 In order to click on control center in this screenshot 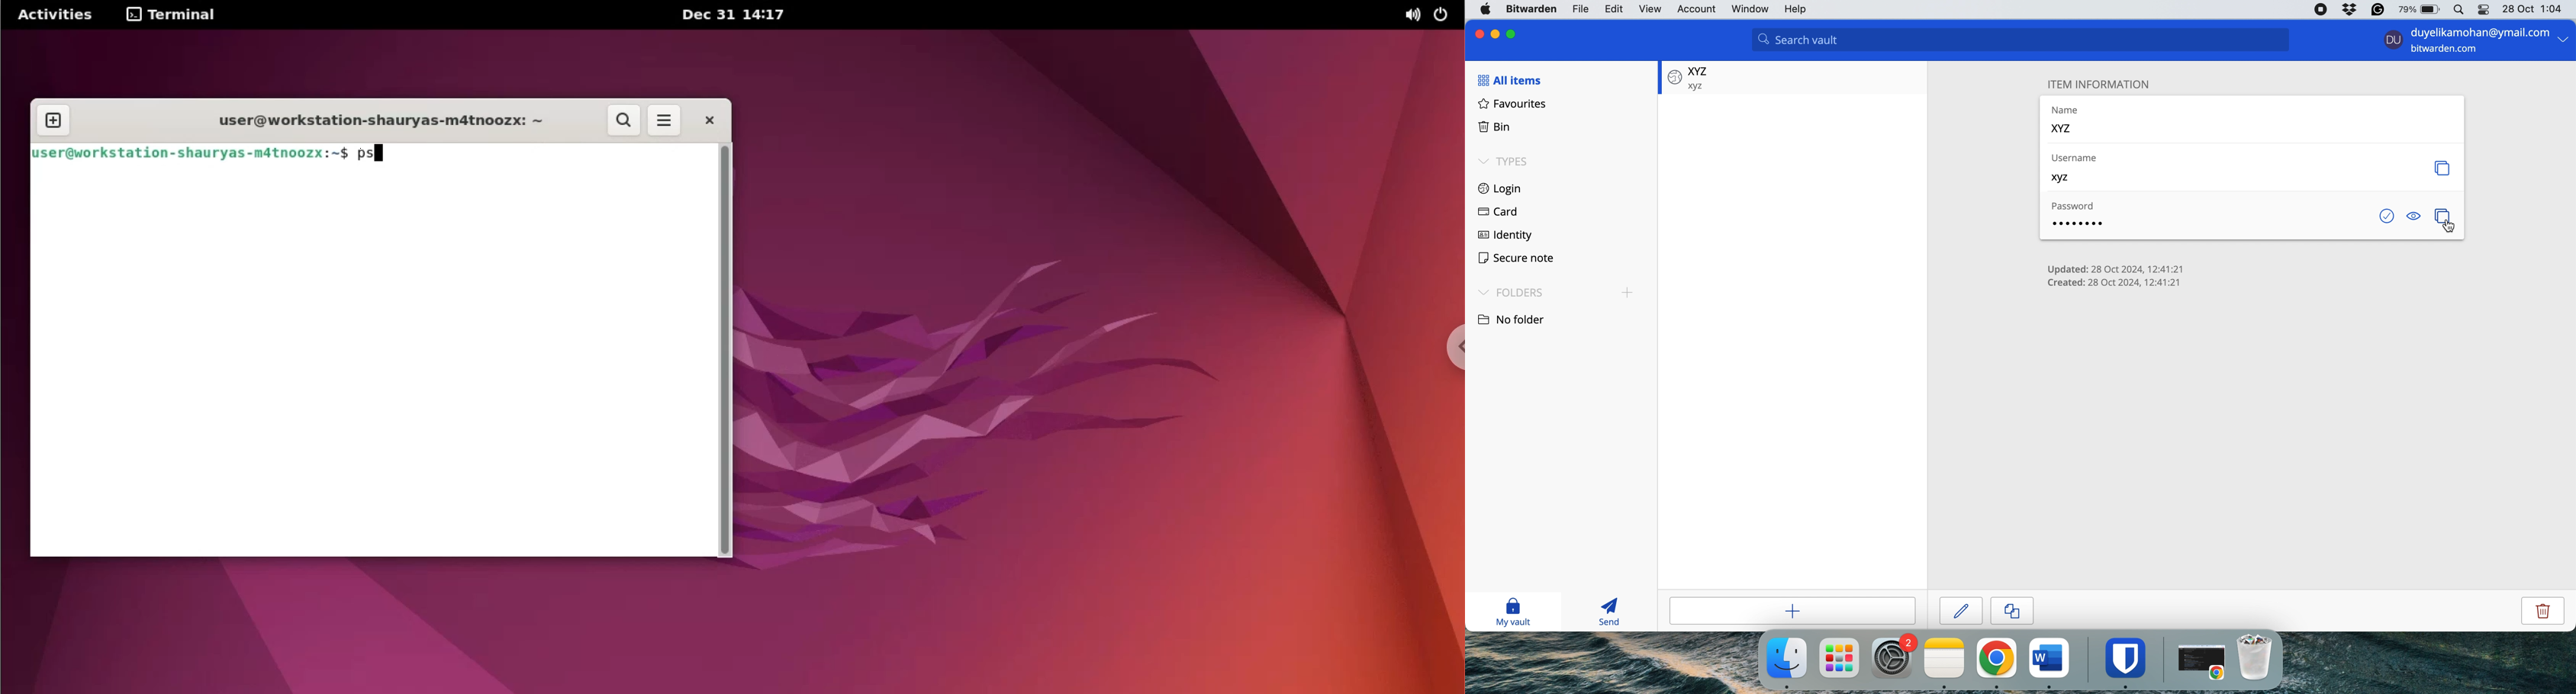, I will do `click(2482, 12)`.